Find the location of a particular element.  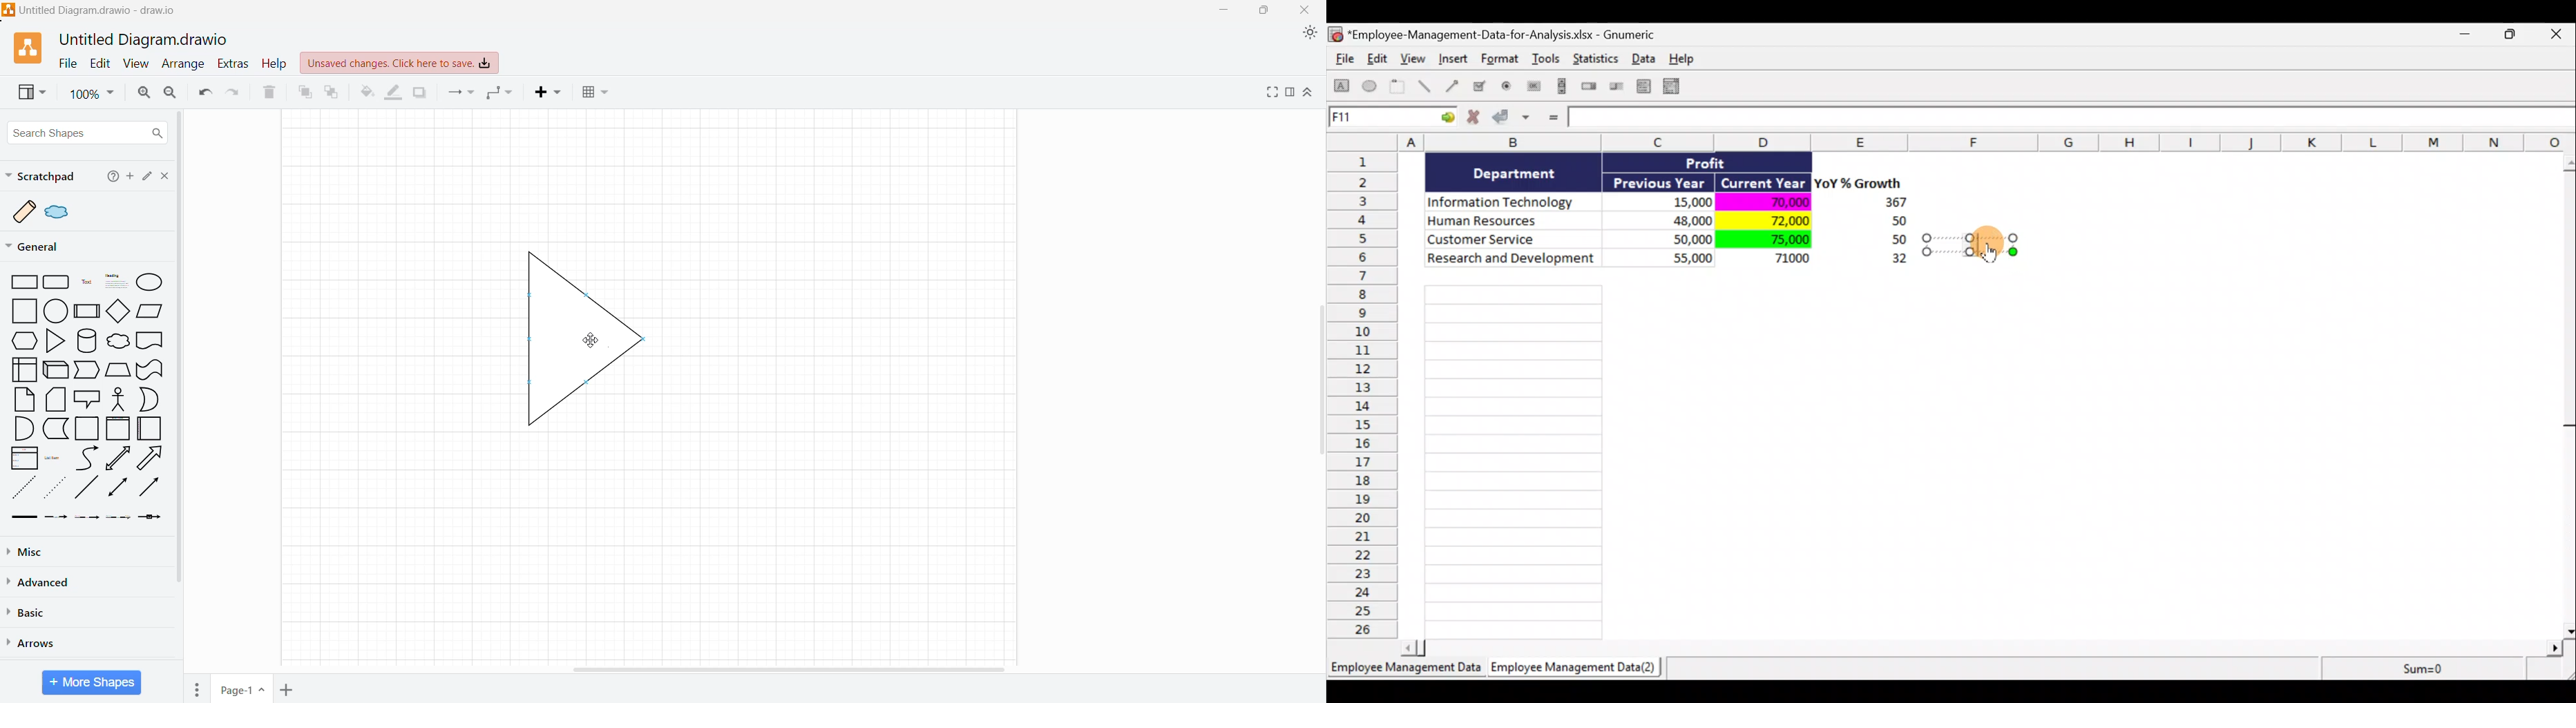

Scratched shape 2 is located at coordinates (59, 211).